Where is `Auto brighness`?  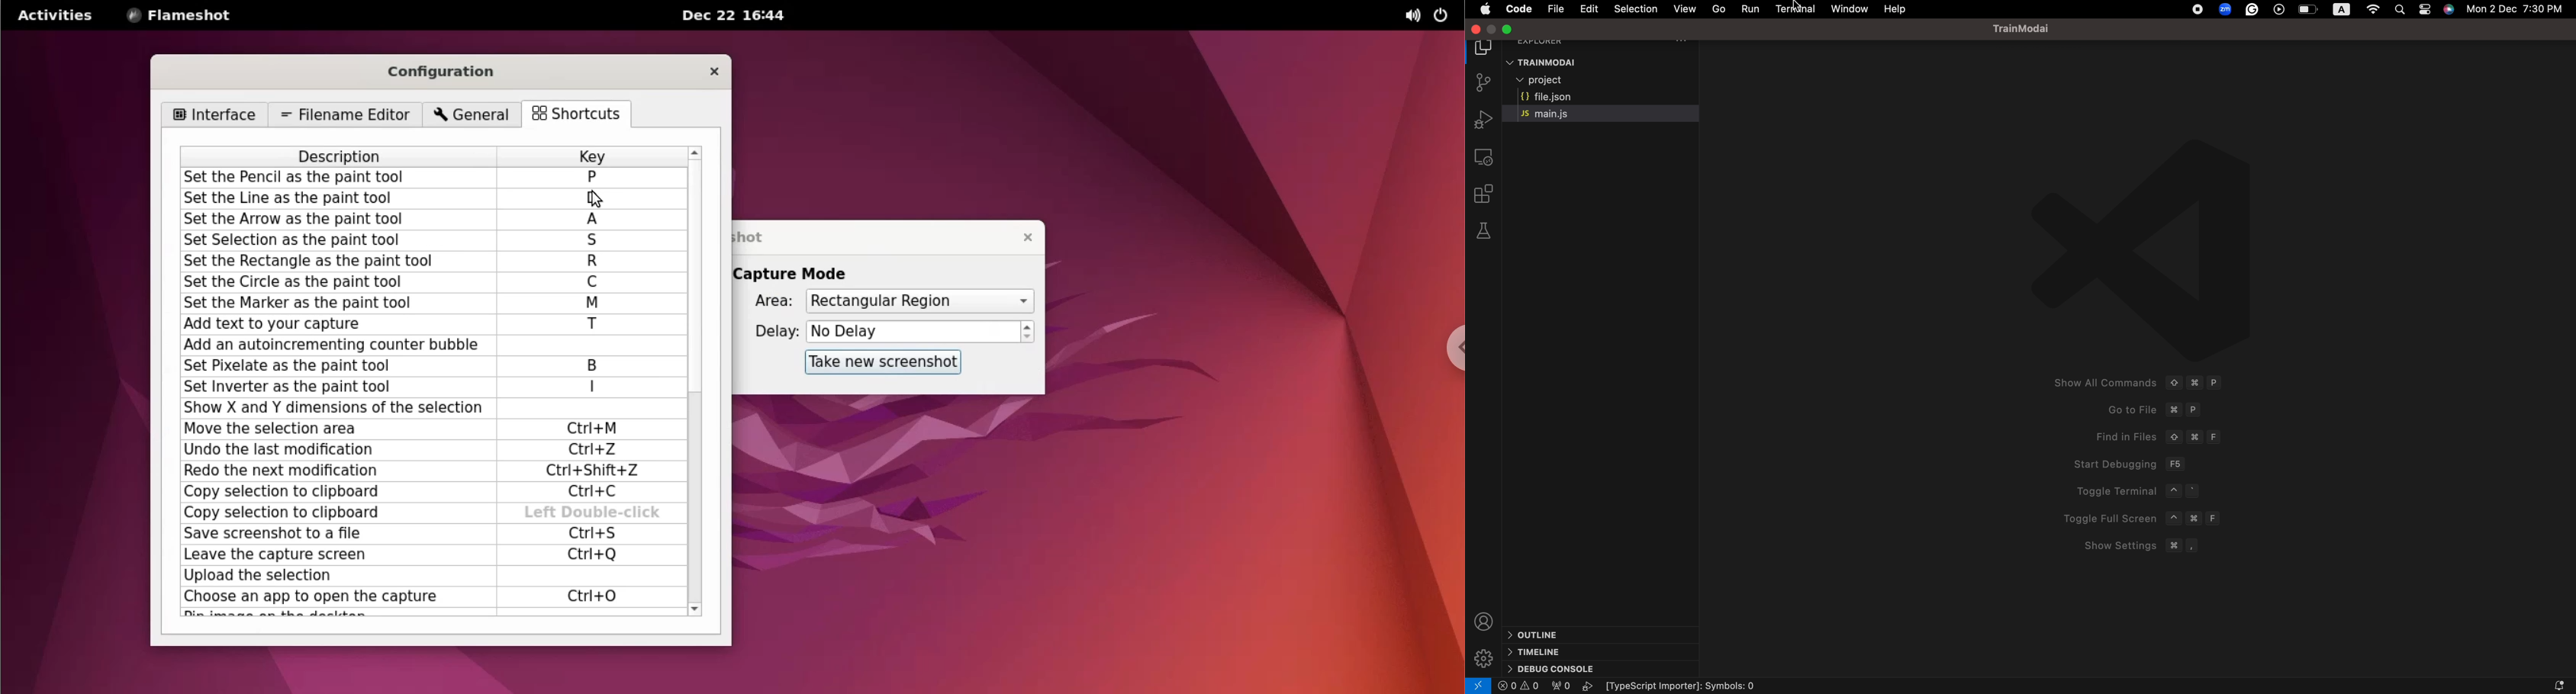
Auto brighness is located at coordinates (2342, 9).